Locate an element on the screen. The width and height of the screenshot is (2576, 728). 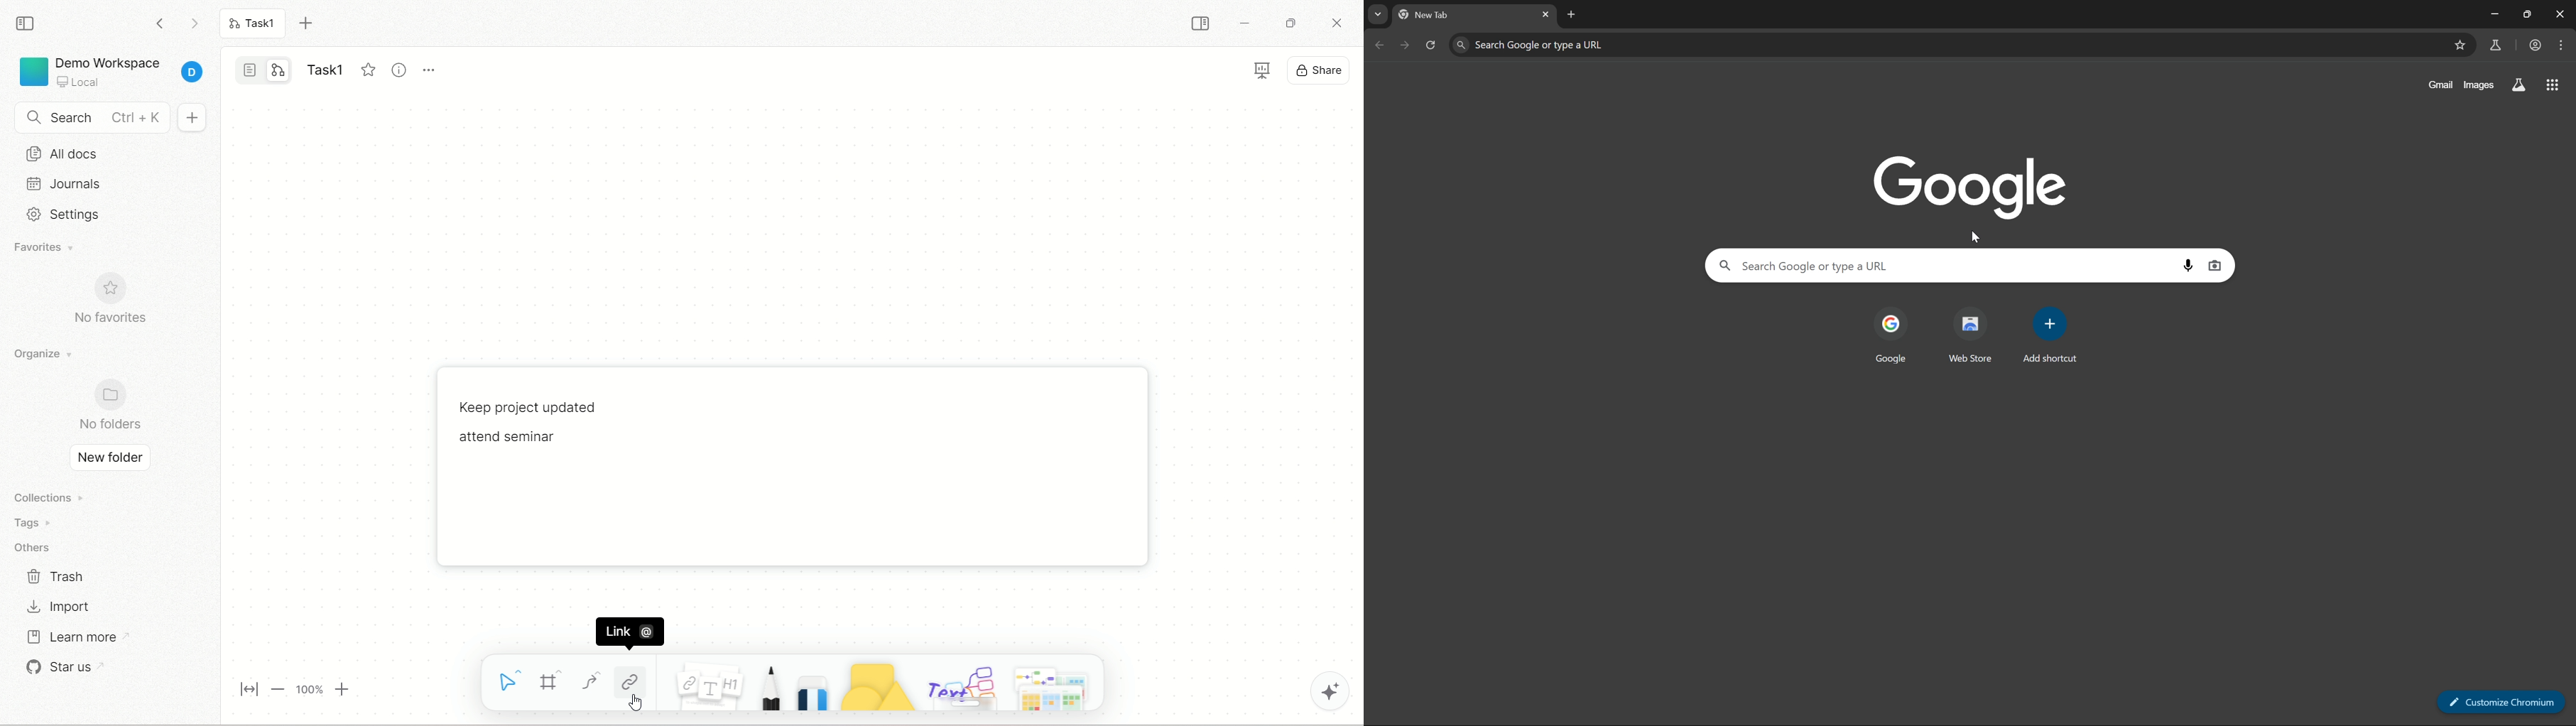
shapes is located at coordinates (876, 687).